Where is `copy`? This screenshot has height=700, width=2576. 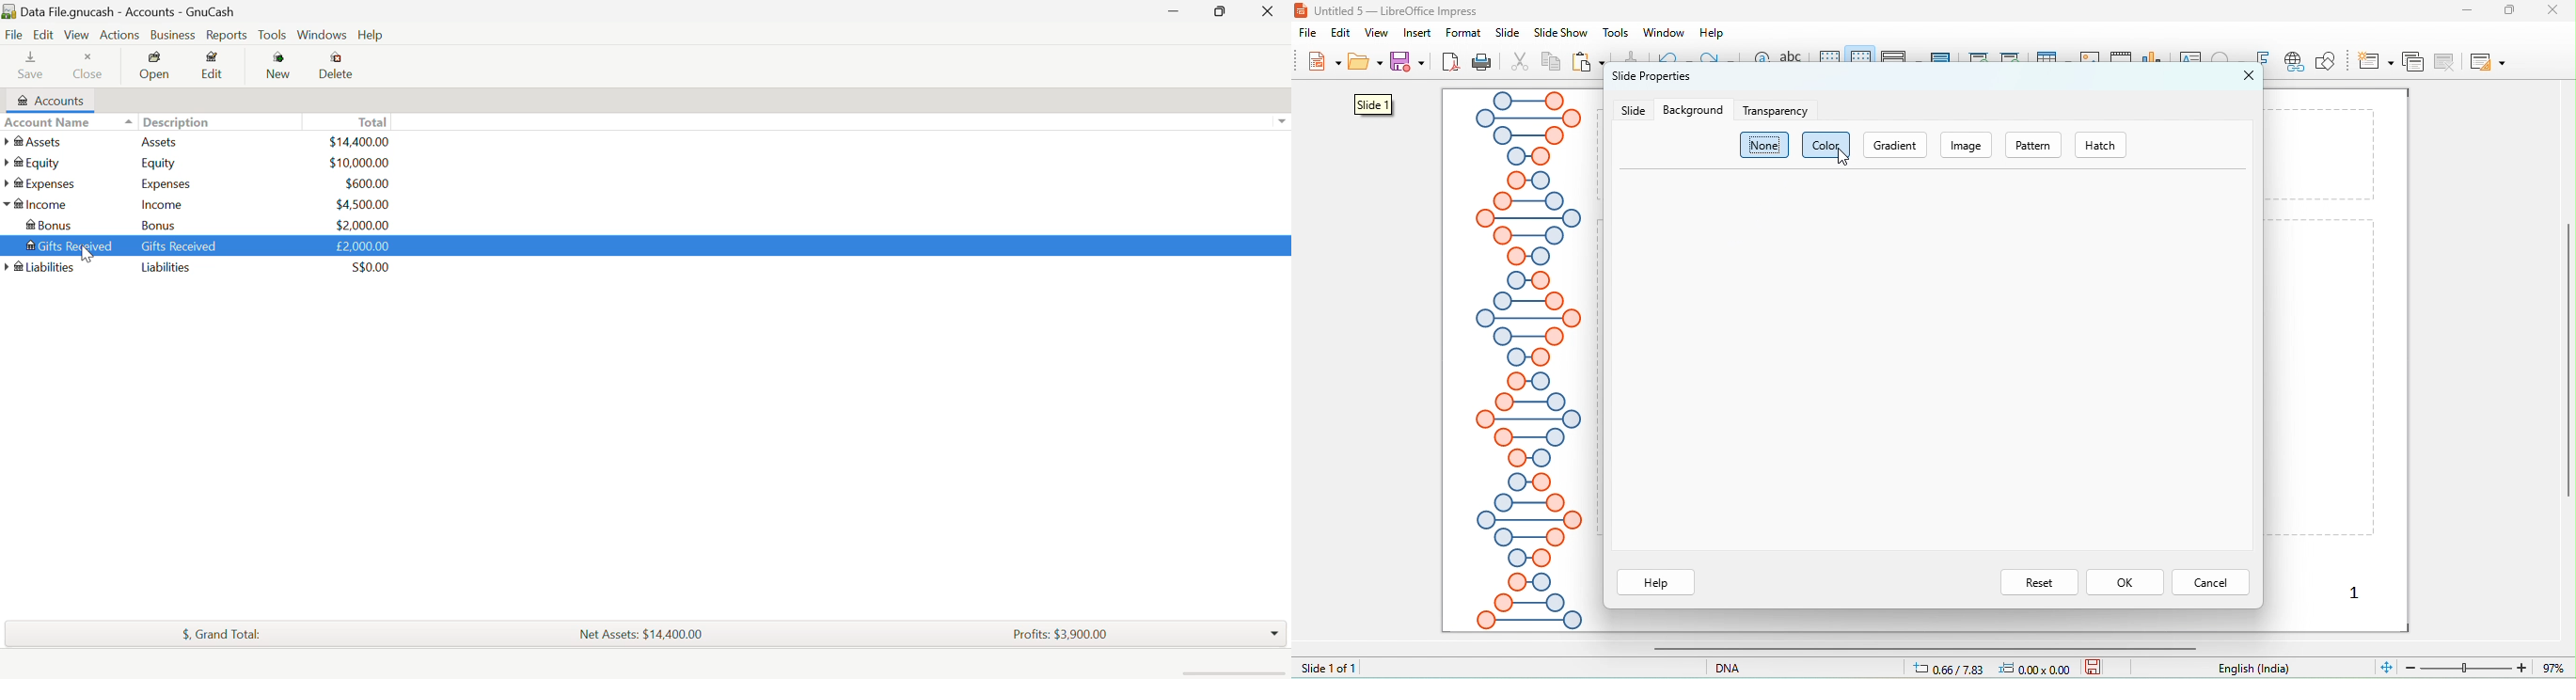
copy is located at coordinates (1552, 64).